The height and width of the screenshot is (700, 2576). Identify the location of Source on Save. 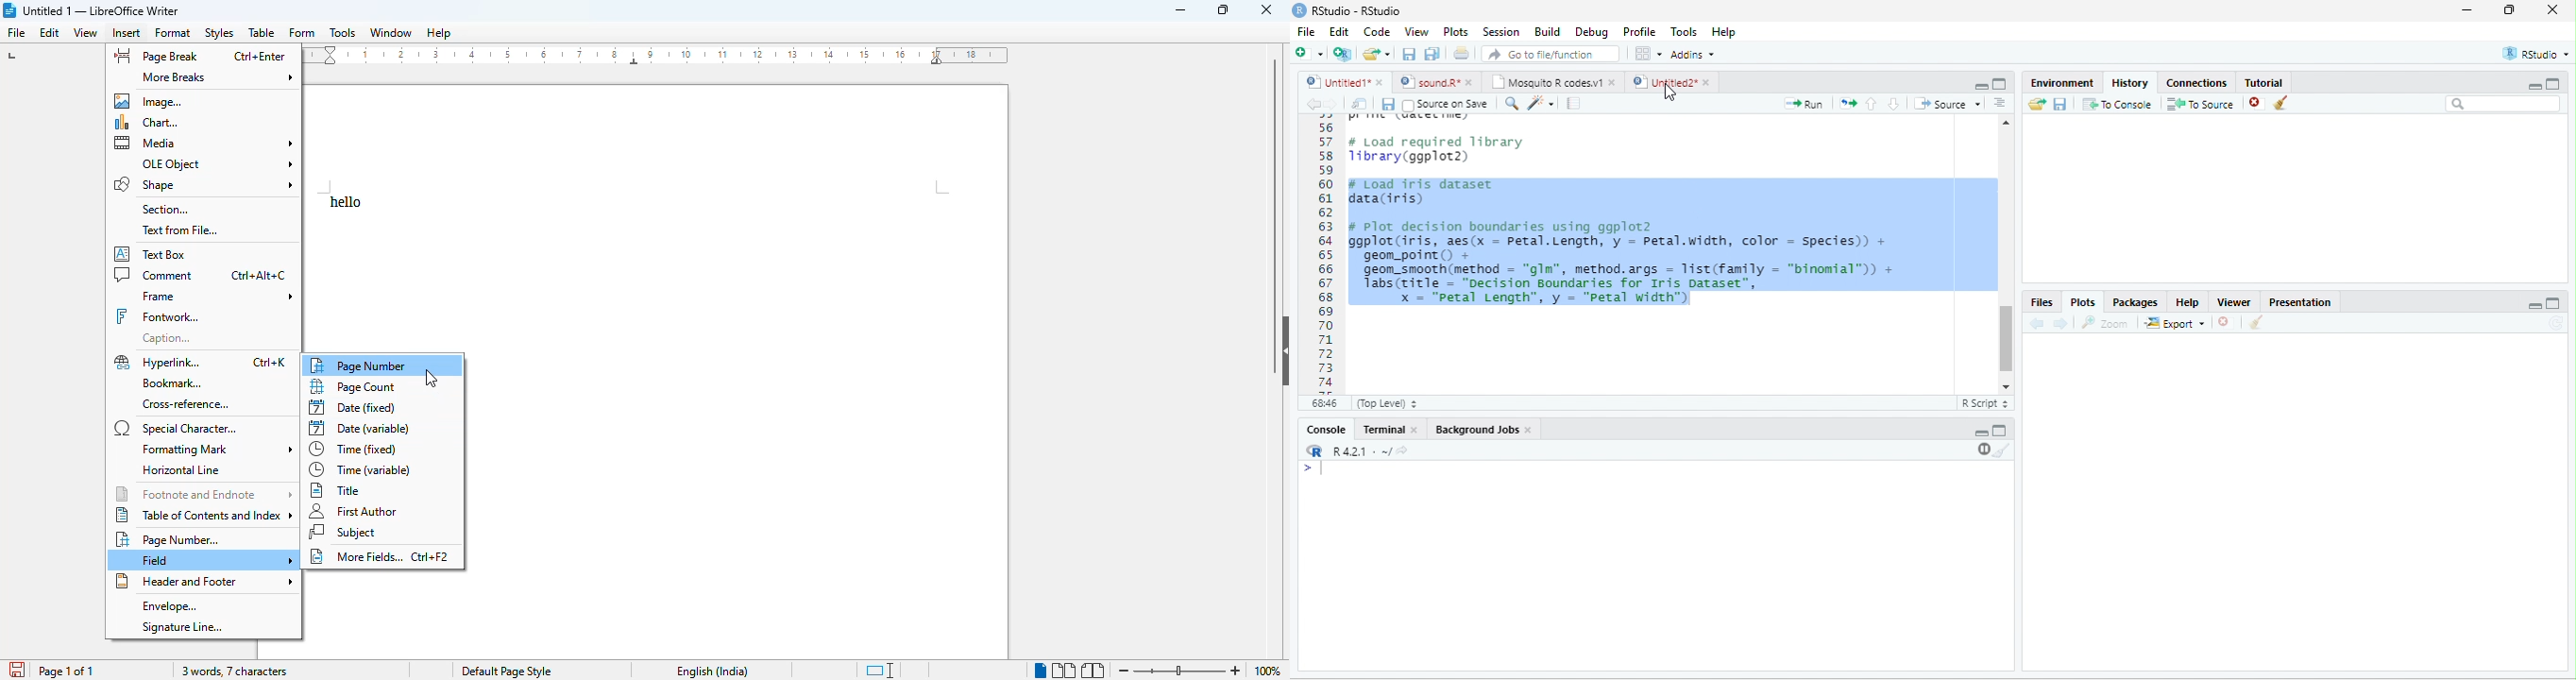
(1444, 105).